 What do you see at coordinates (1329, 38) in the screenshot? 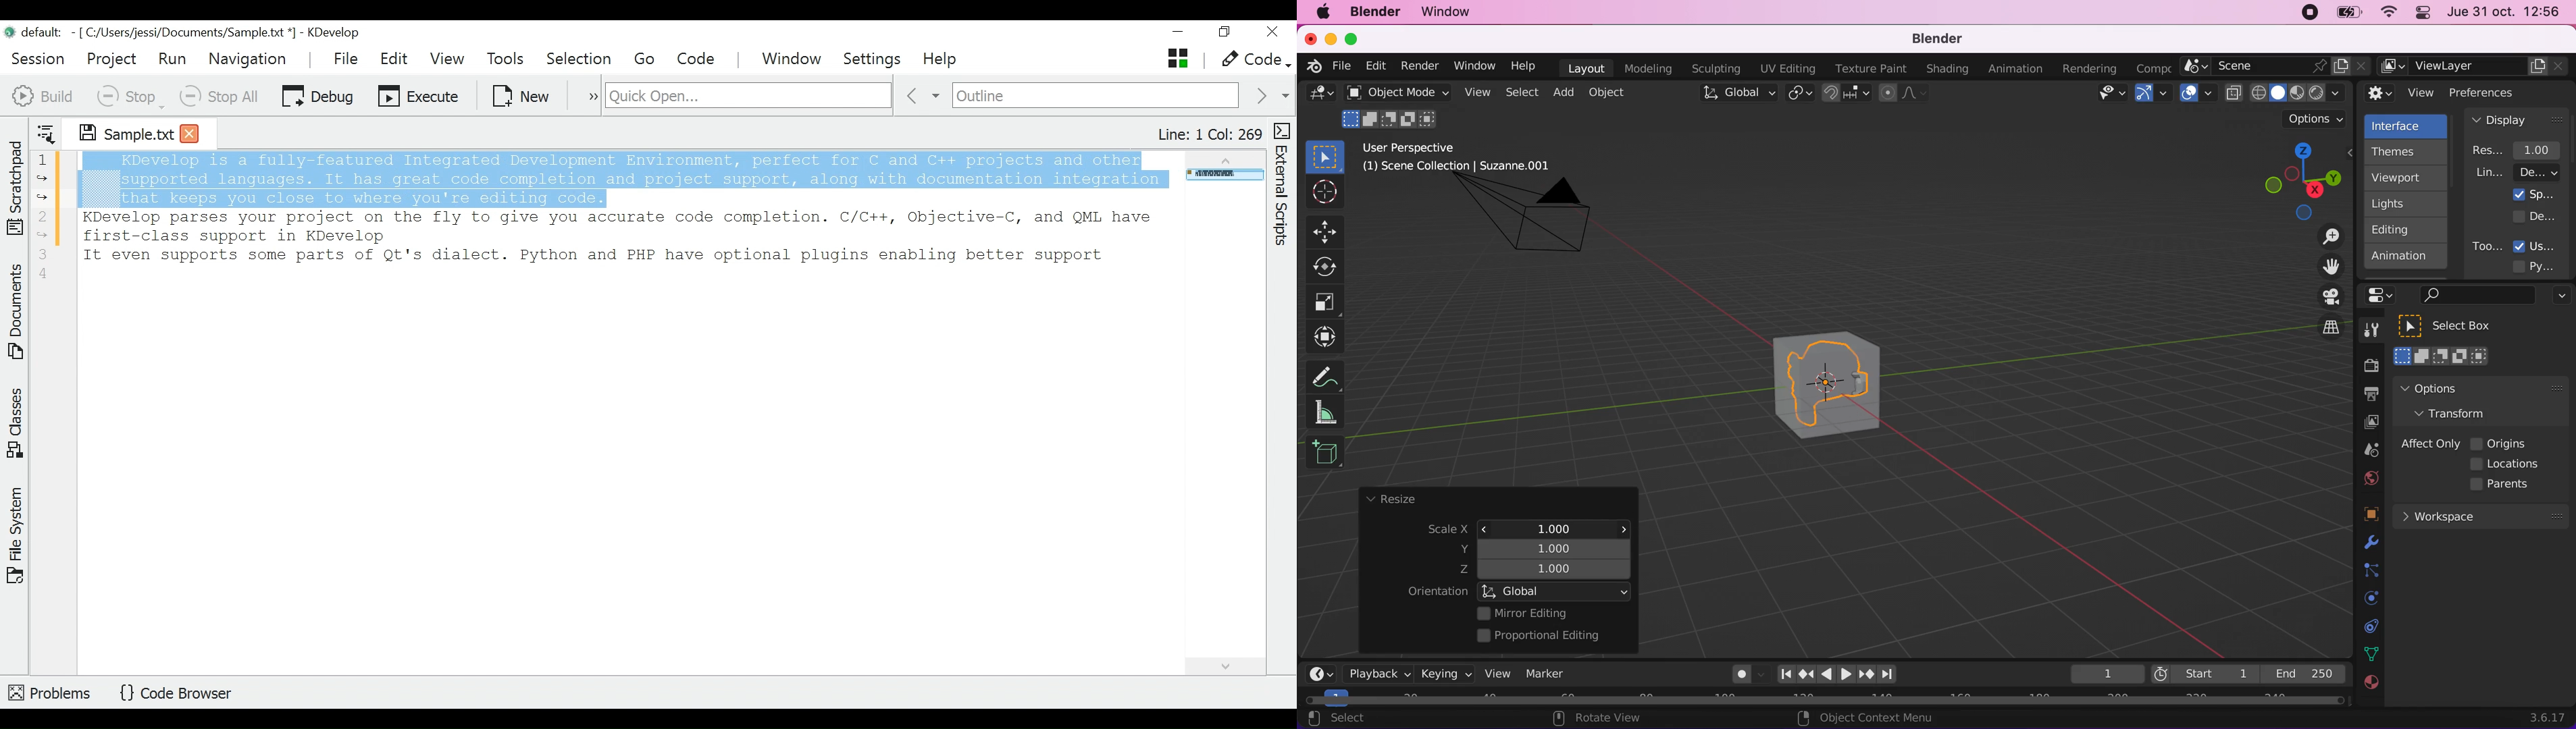
I see `minimize` at bounding box center [1329, 38].